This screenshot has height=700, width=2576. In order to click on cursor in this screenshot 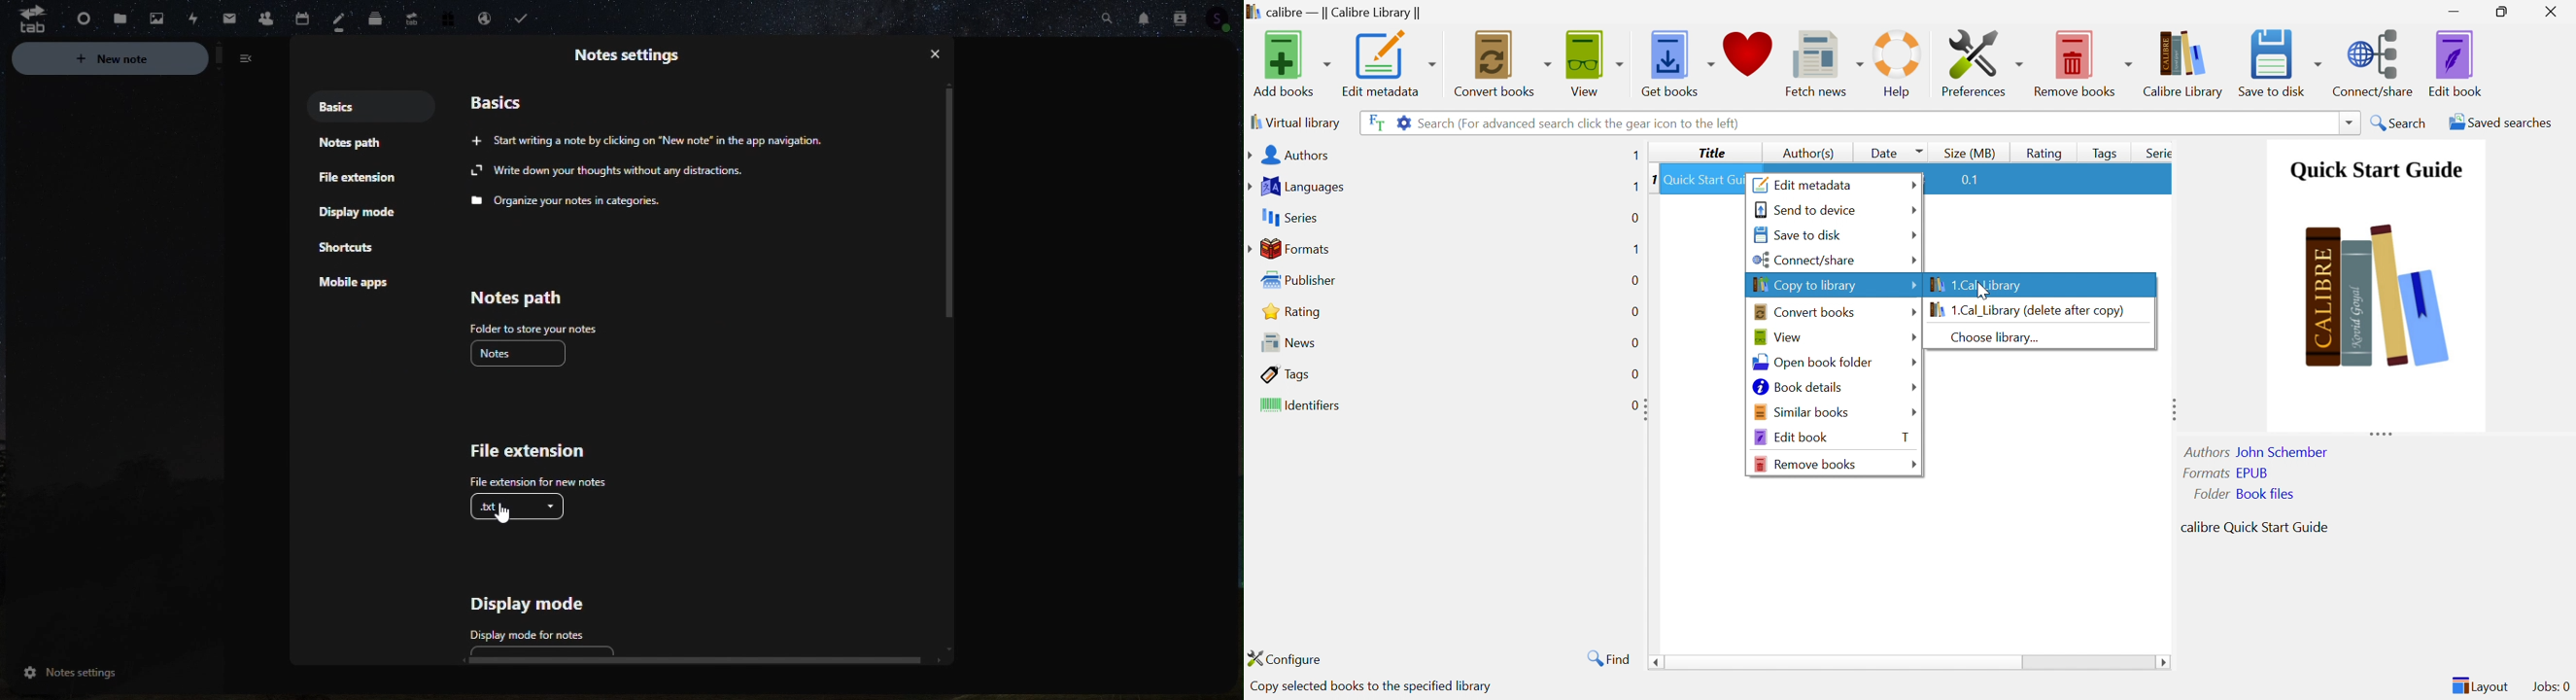, I will do `click(508, 514)`.